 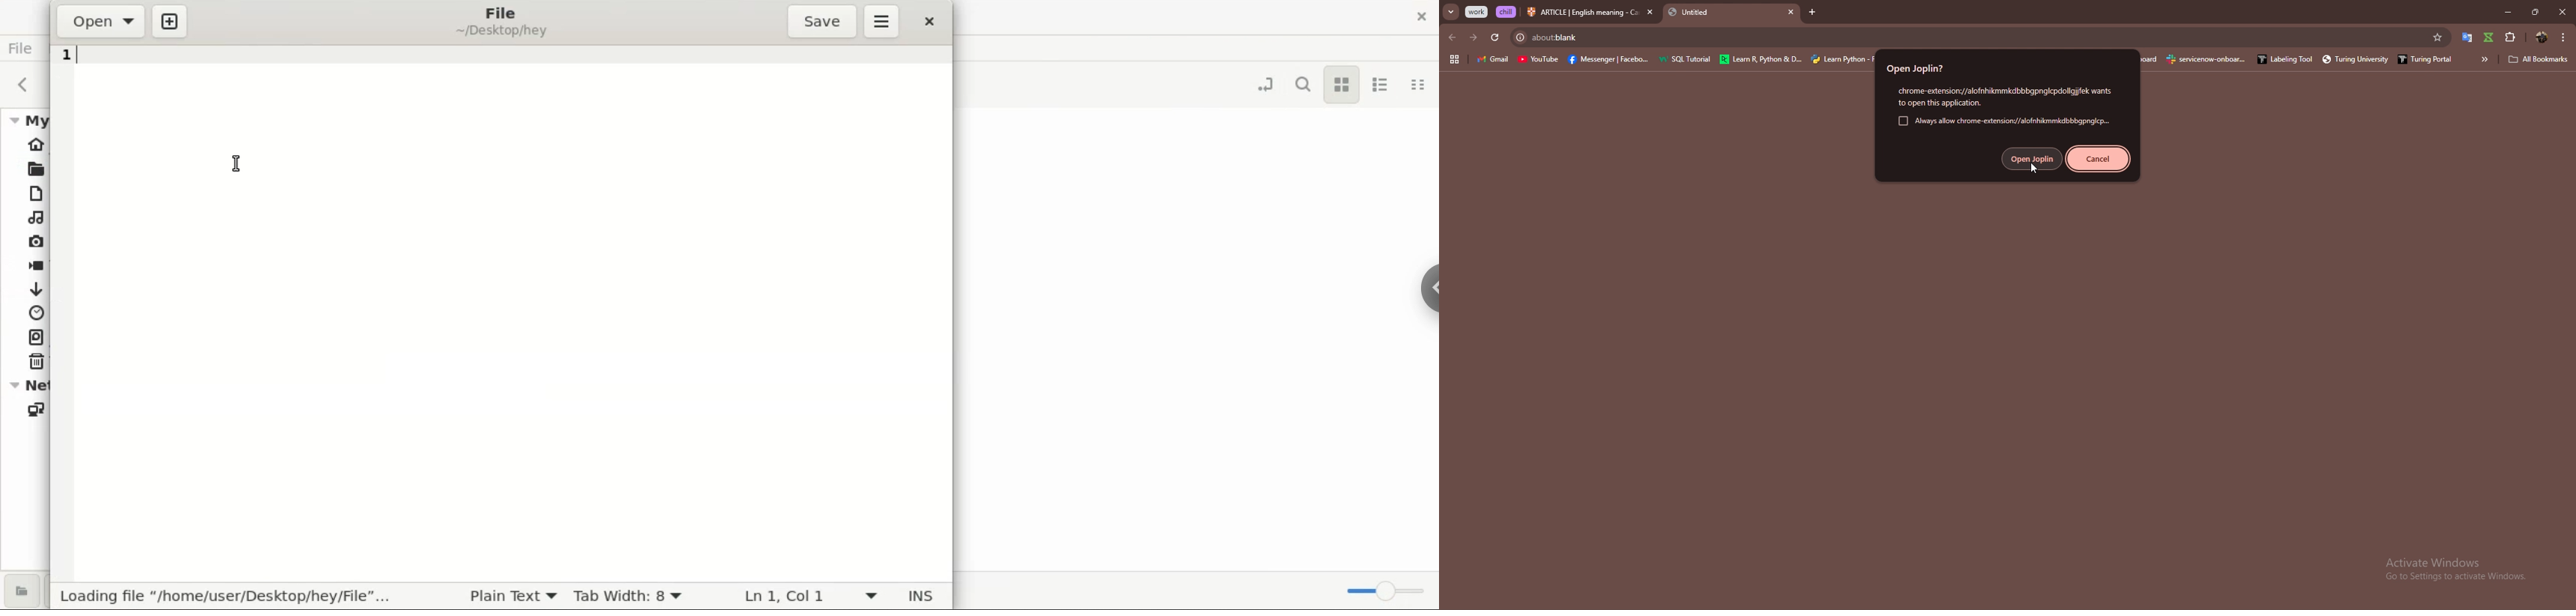 What do you see at coordinates (2033, 159) in the screenshot?
I see `open joplin` at bounding box center [2033, 159].